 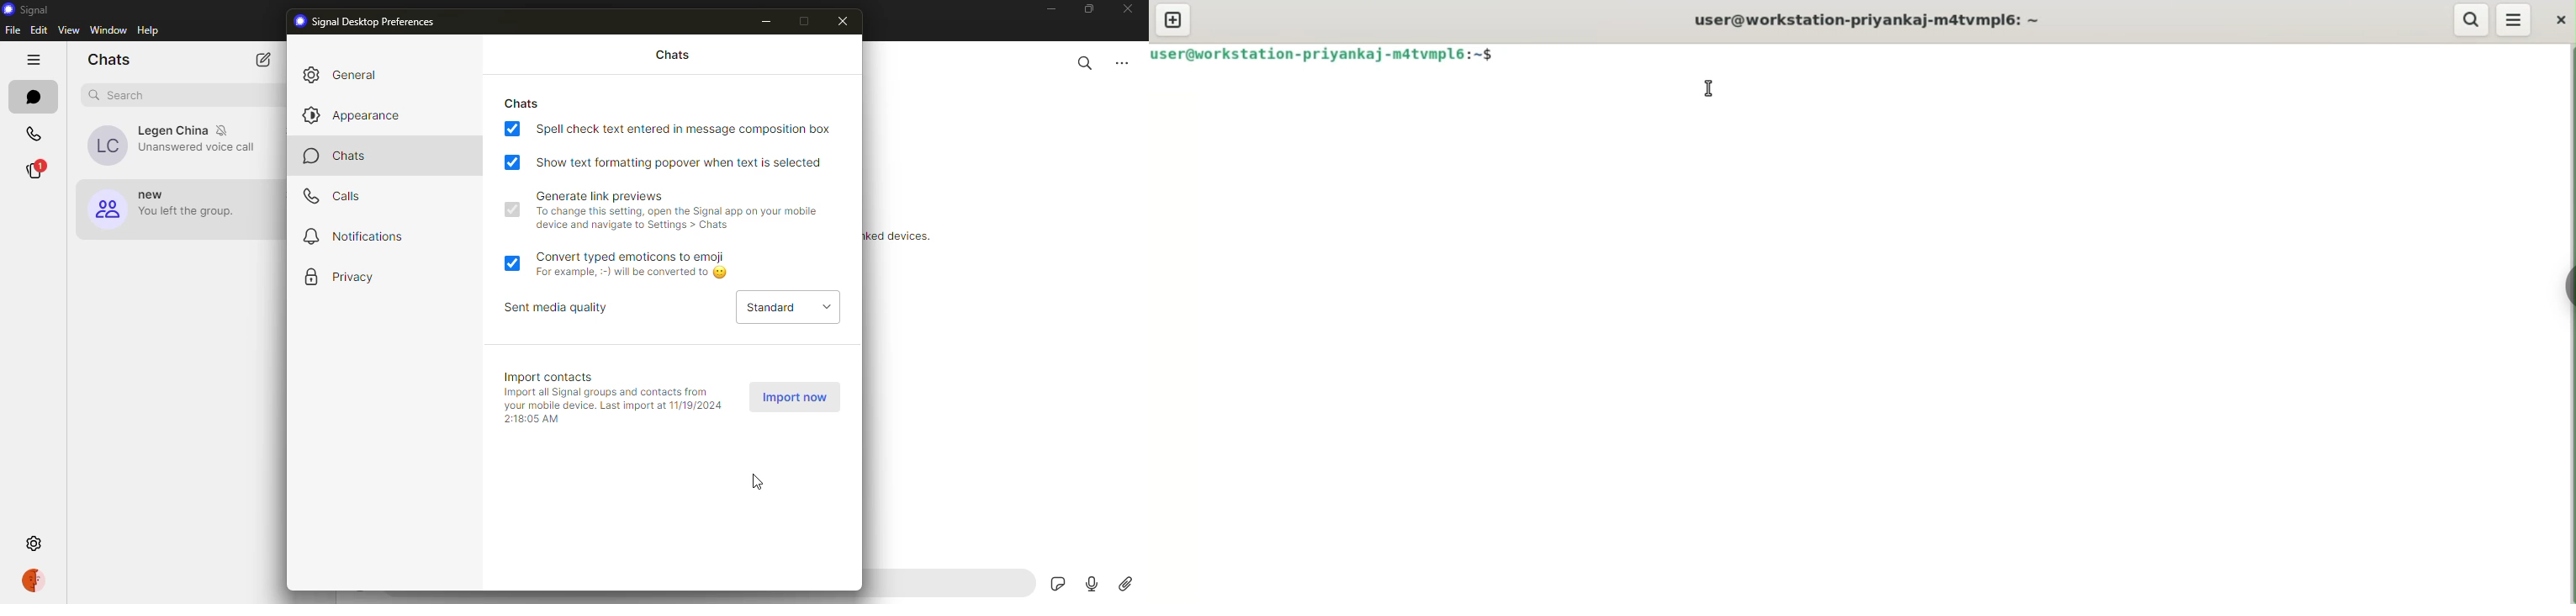 I want to click on standard, so click(x=765, y=308).